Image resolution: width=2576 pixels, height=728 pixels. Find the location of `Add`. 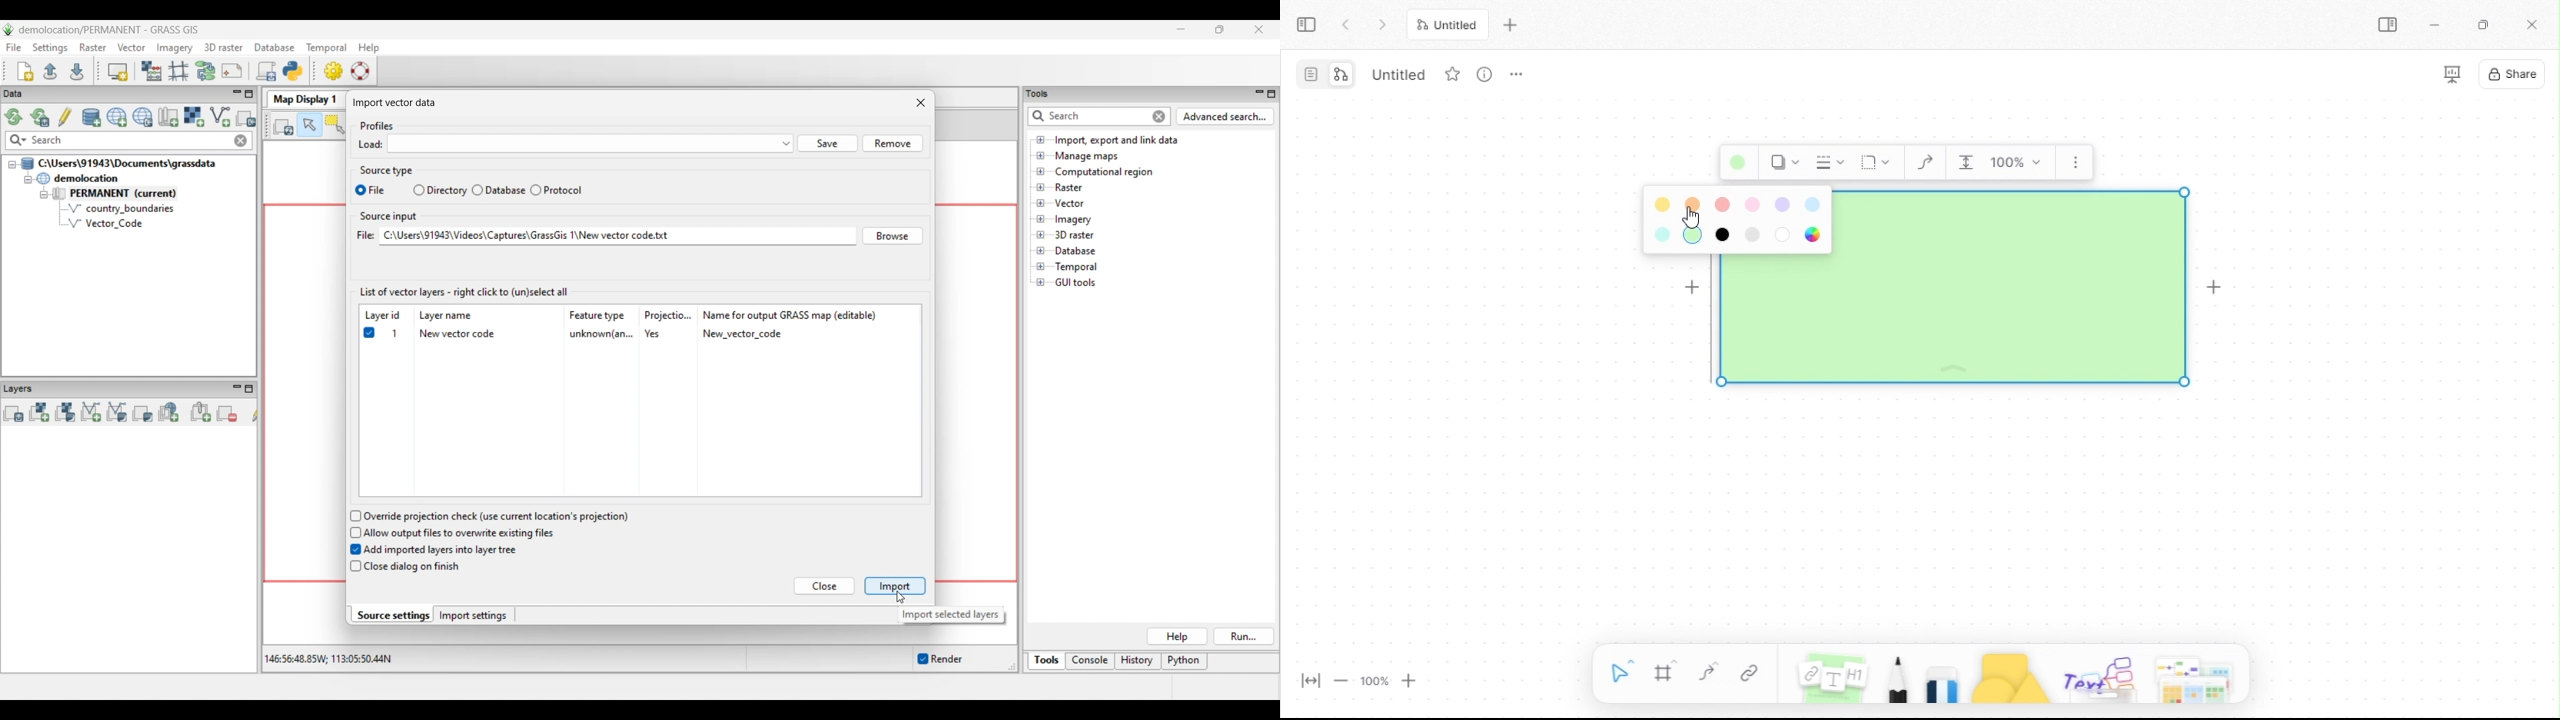

Add is located at coordinates (1692, 288).